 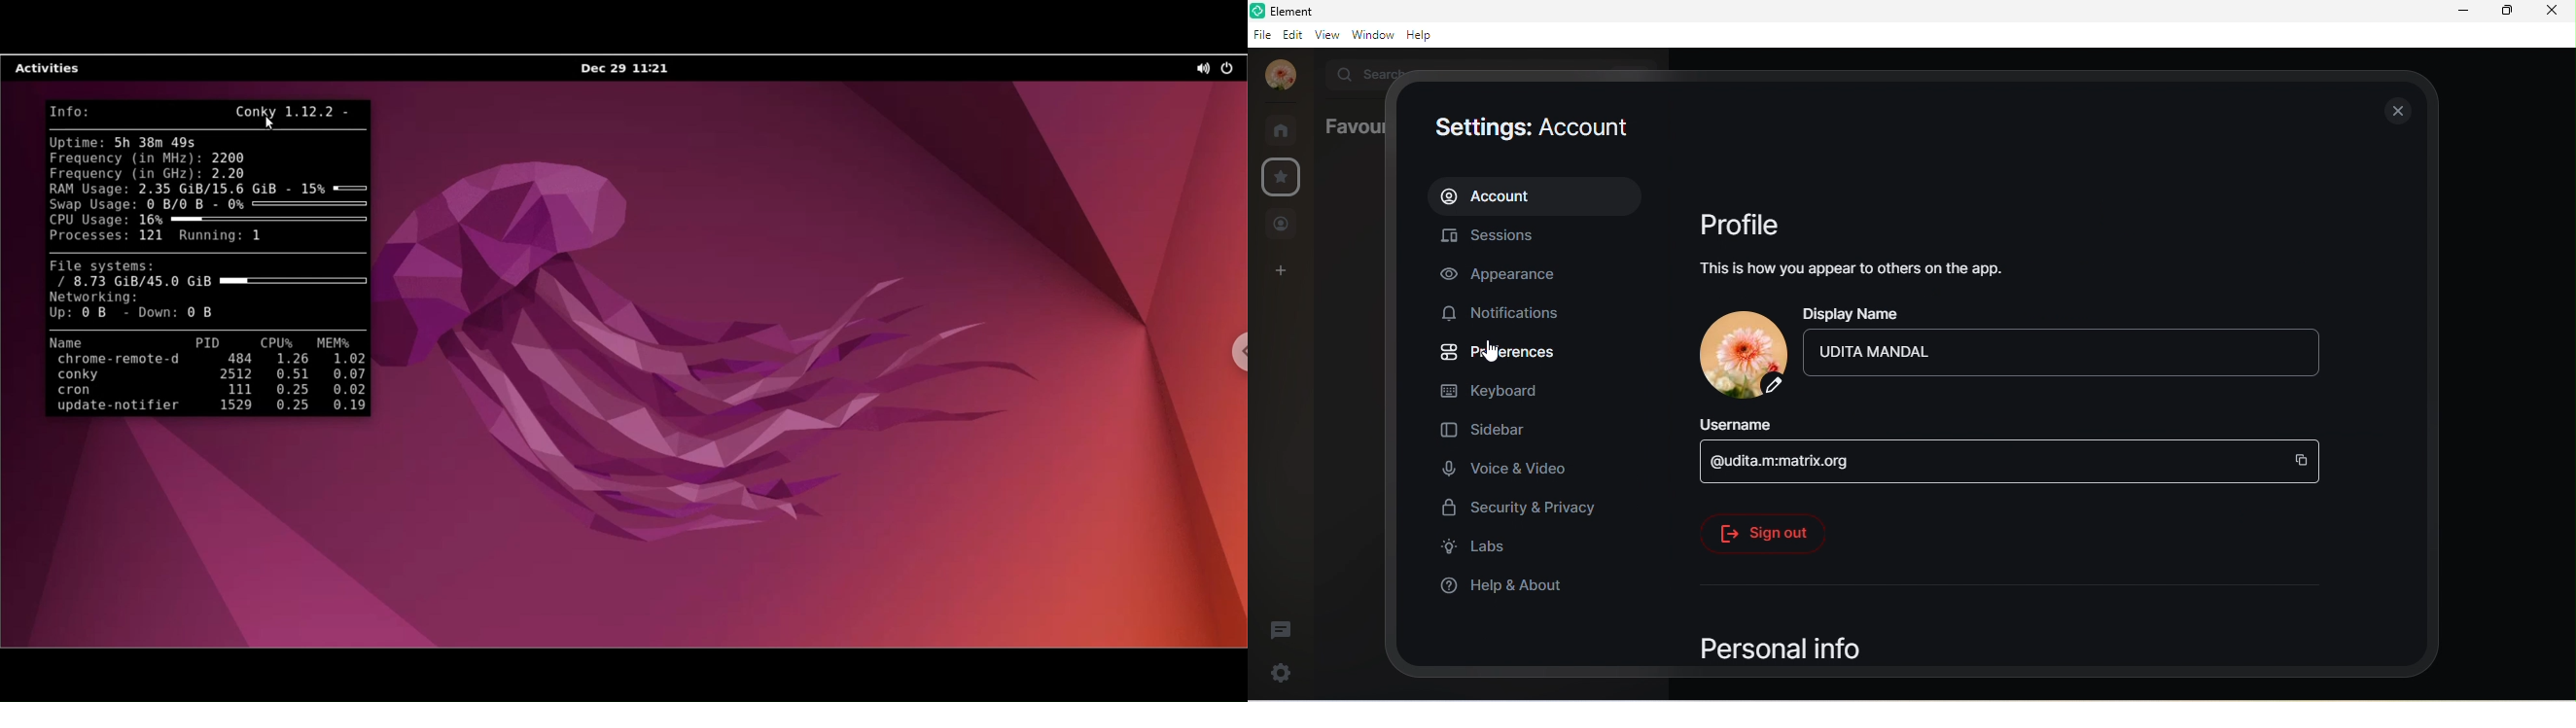 I want to click on security and privacy, so click(x=1523, y=506).